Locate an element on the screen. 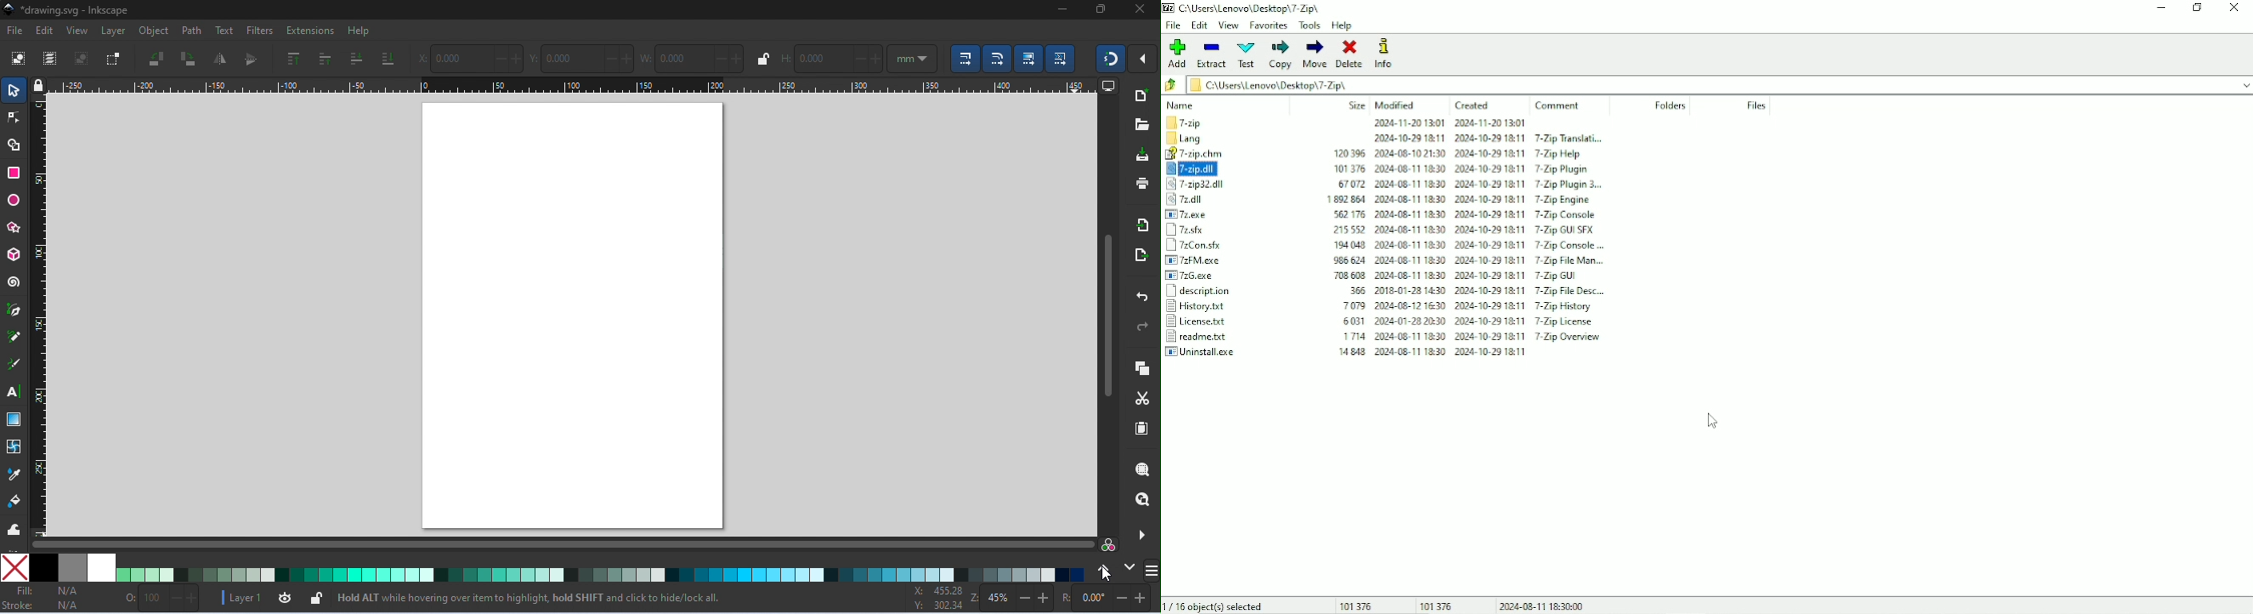  120396 2004-08-1021:30 2004-10-29 1811 7-Zip Help is located at coordinates (1474, 156).